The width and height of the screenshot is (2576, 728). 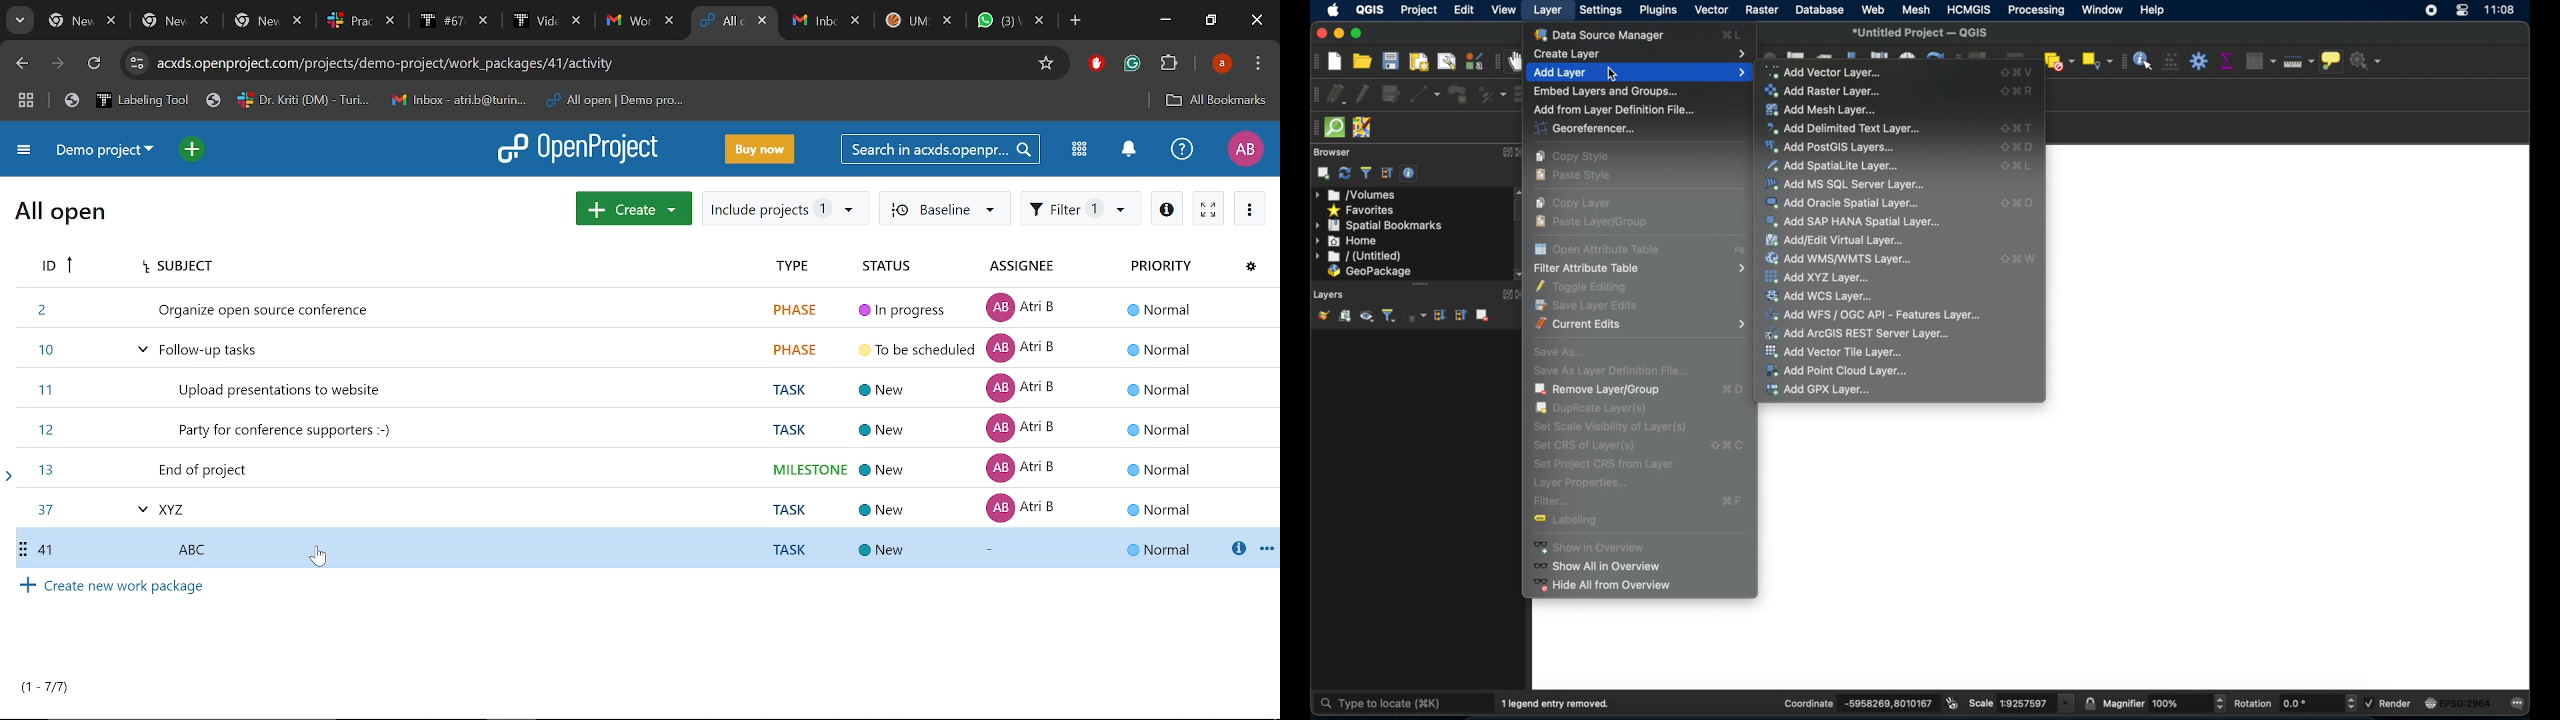 What do you see at coordinates (2019, 71) in the screenshot?
I see `add vector layer` at bounding box center [2019, 71].